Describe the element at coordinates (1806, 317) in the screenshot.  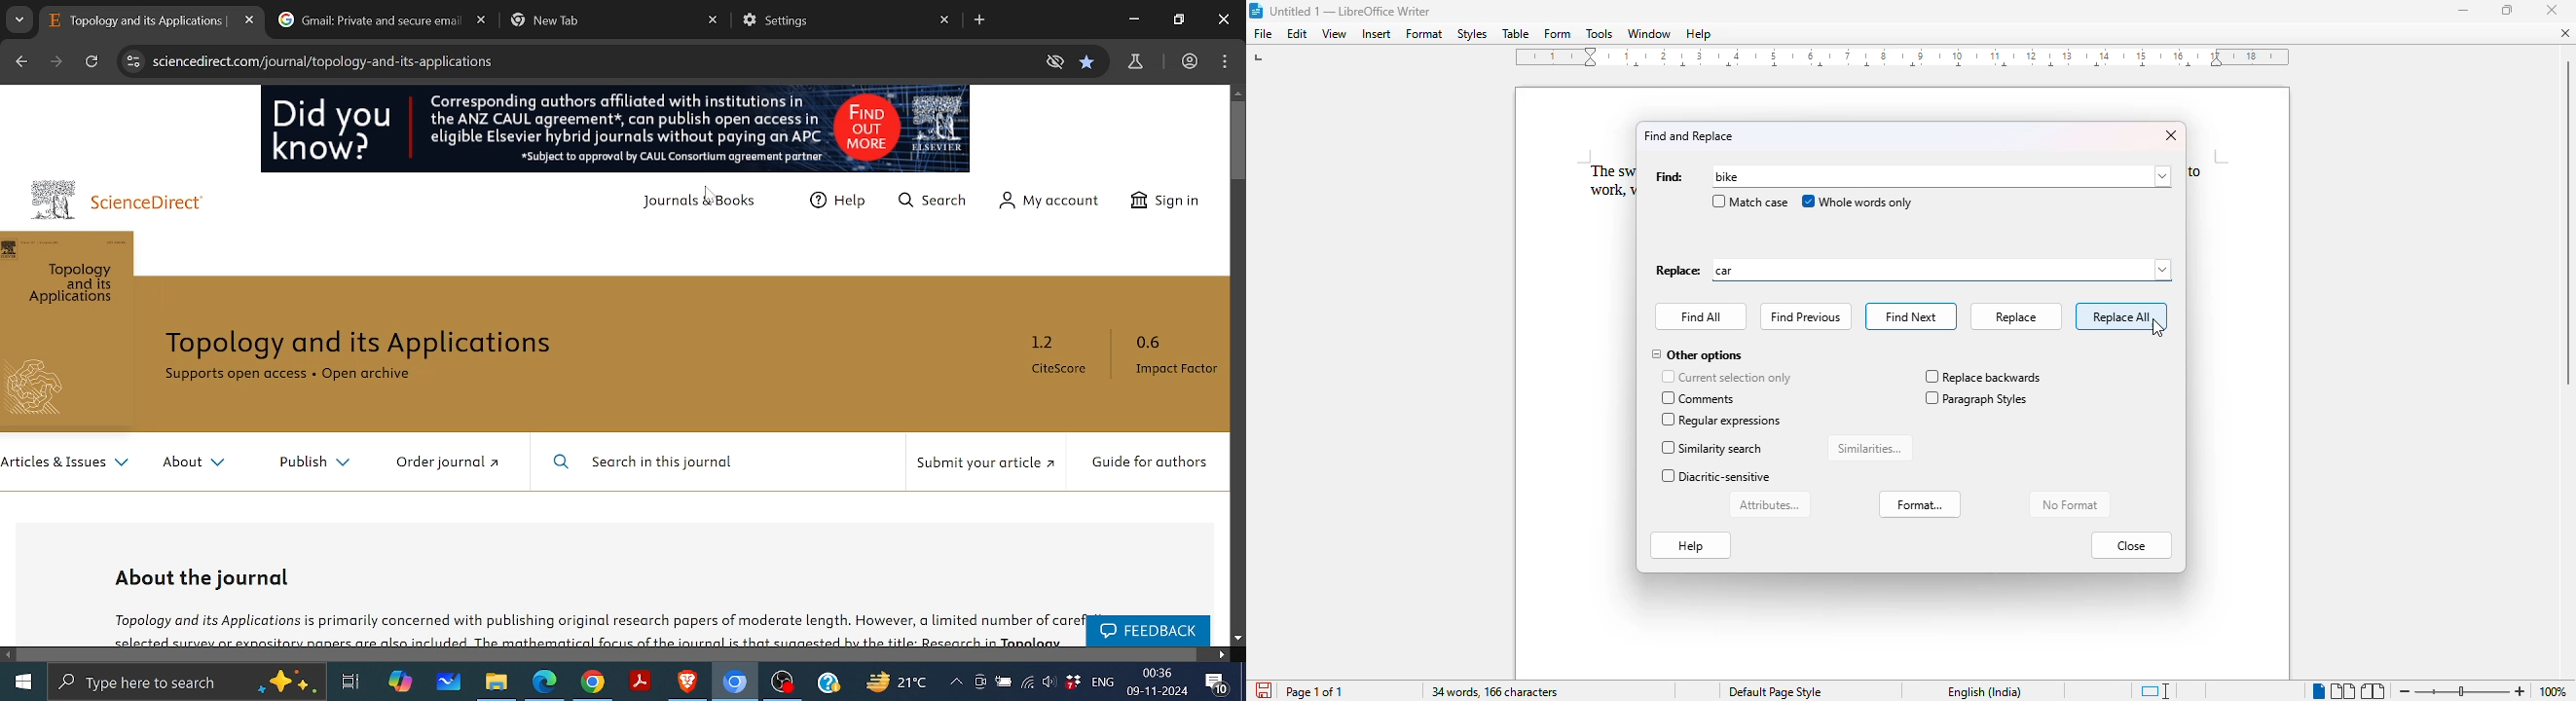
I see `find previous` at that location.